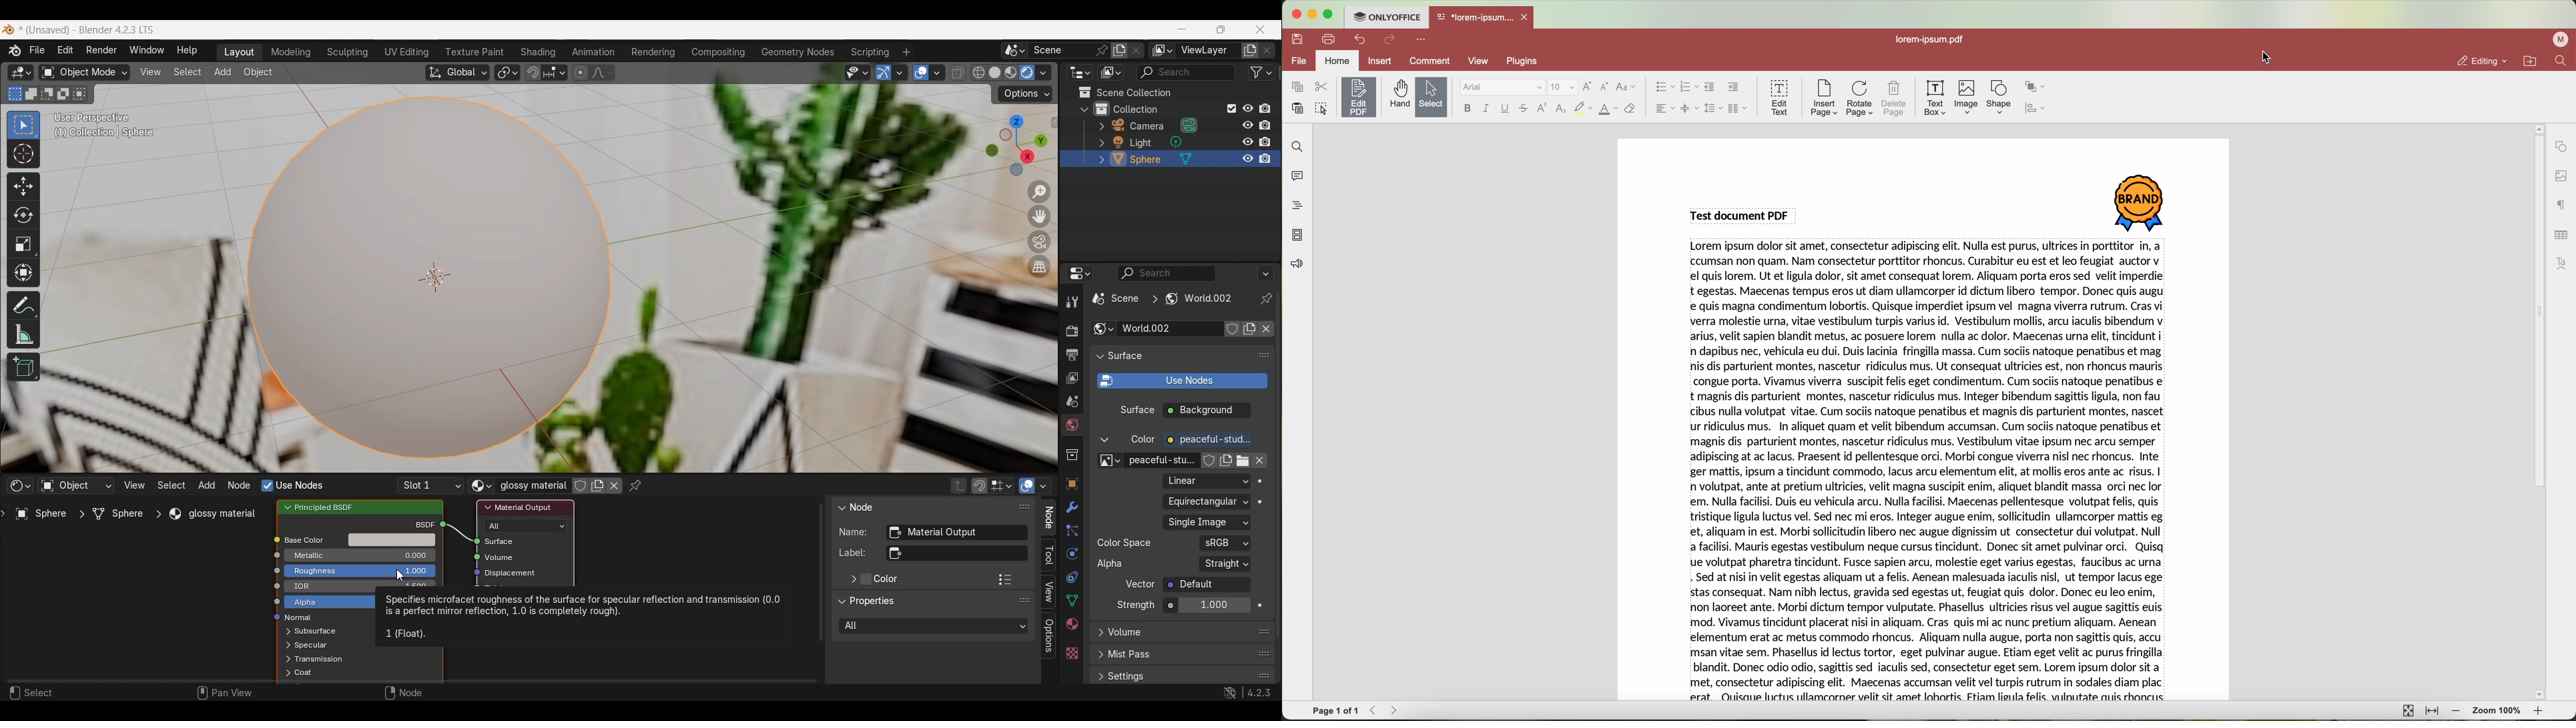  I want to click on Object properties, so click(1071, 484).